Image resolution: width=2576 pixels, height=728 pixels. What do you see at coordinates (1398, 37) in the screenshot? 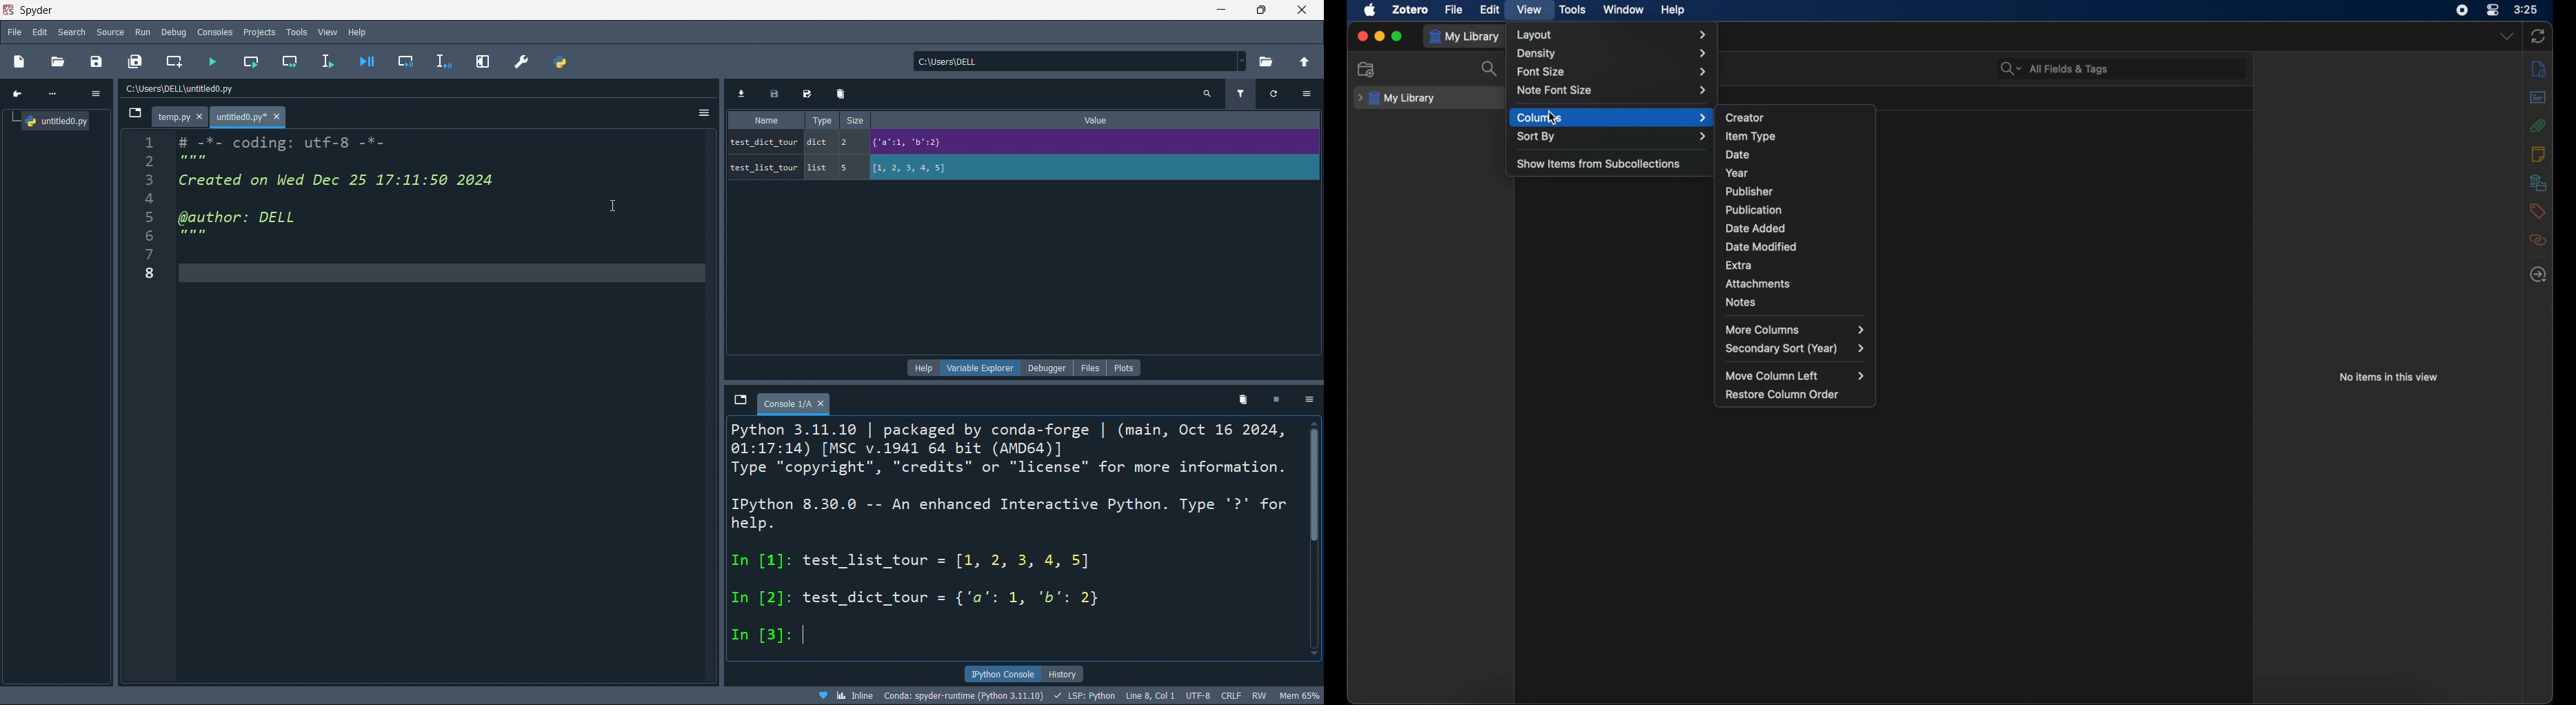
I see `maximize` at bounding box center [1398, 37].